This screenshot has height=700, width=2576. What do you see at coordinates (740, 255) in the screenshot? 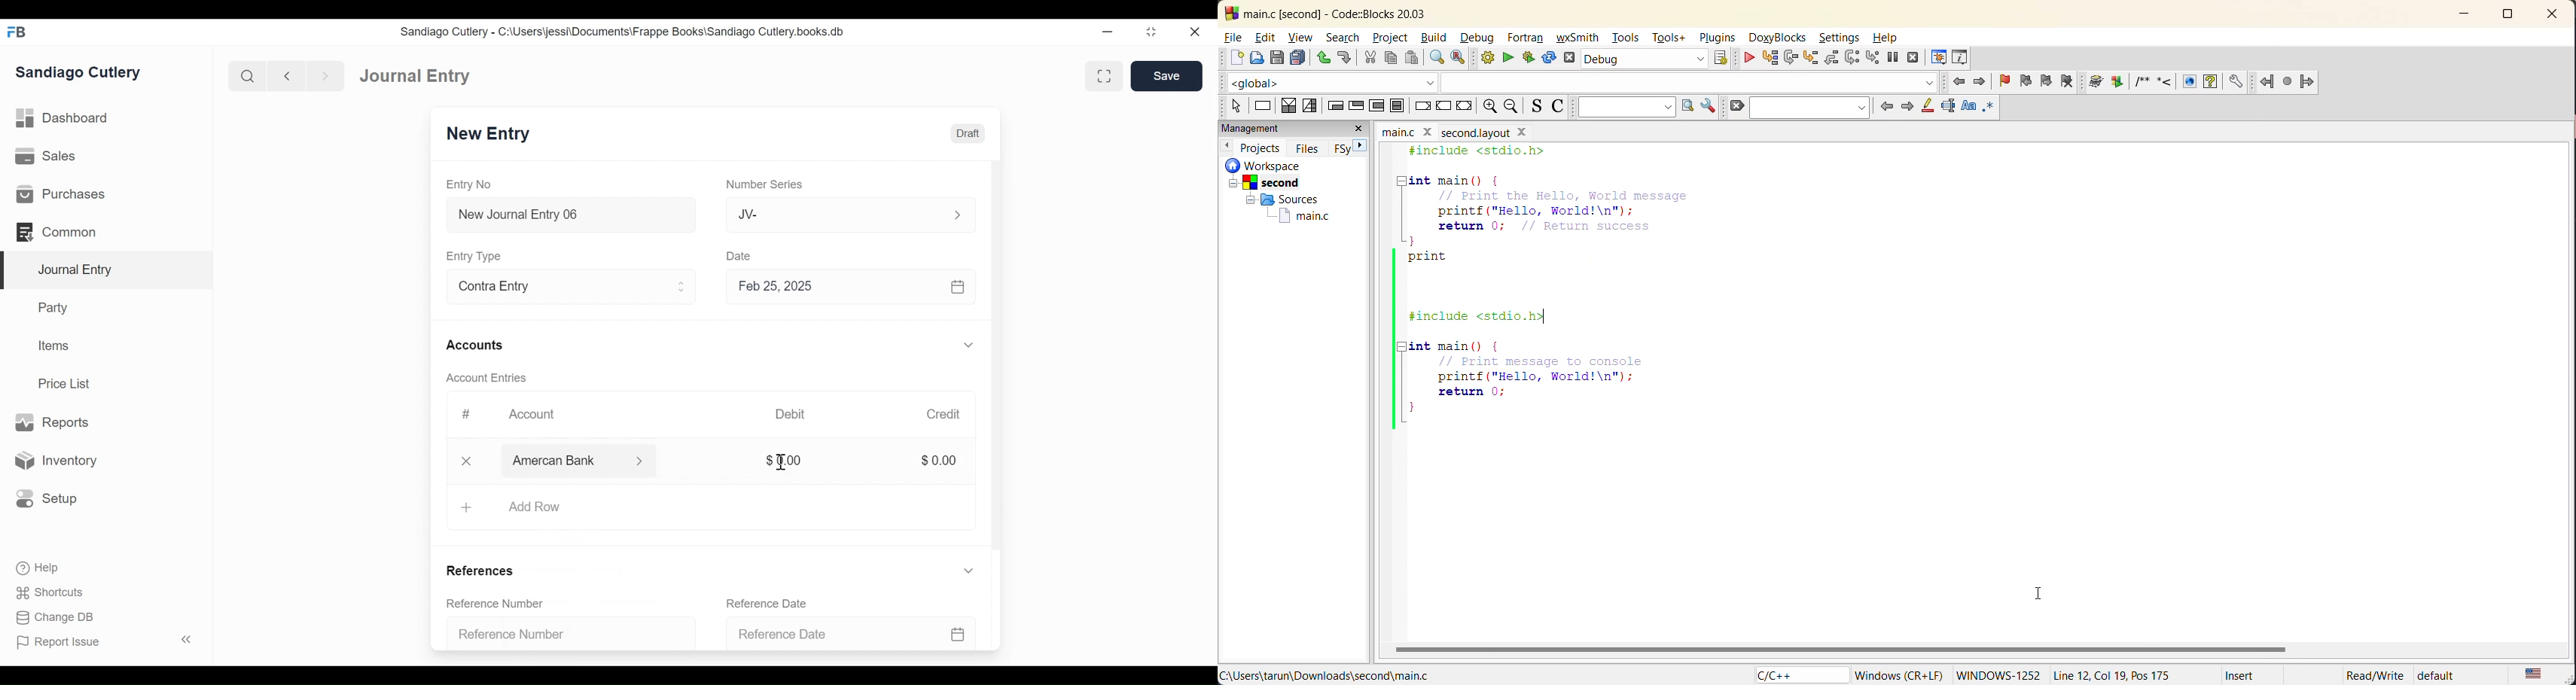
I see `Date` at bounding box center [740, 255].